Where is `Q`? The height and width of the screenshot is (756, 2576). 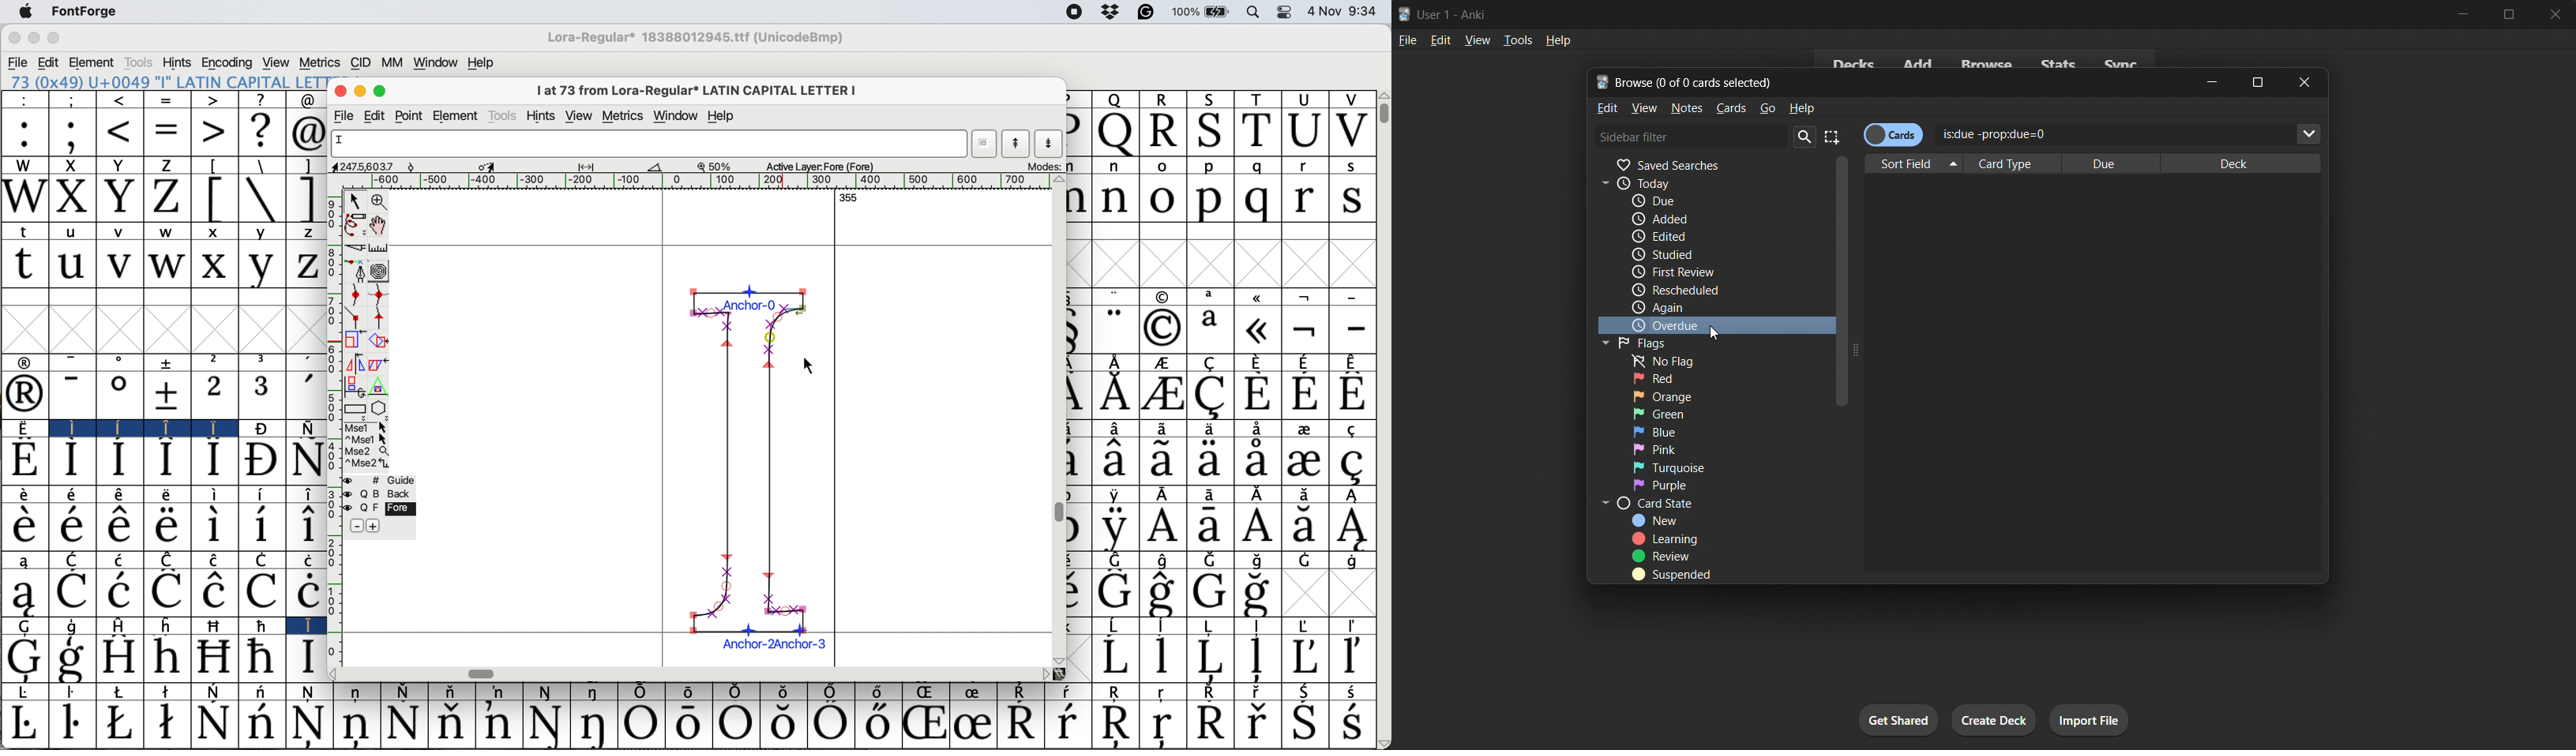
Q is located at coordinates (1115, 99).